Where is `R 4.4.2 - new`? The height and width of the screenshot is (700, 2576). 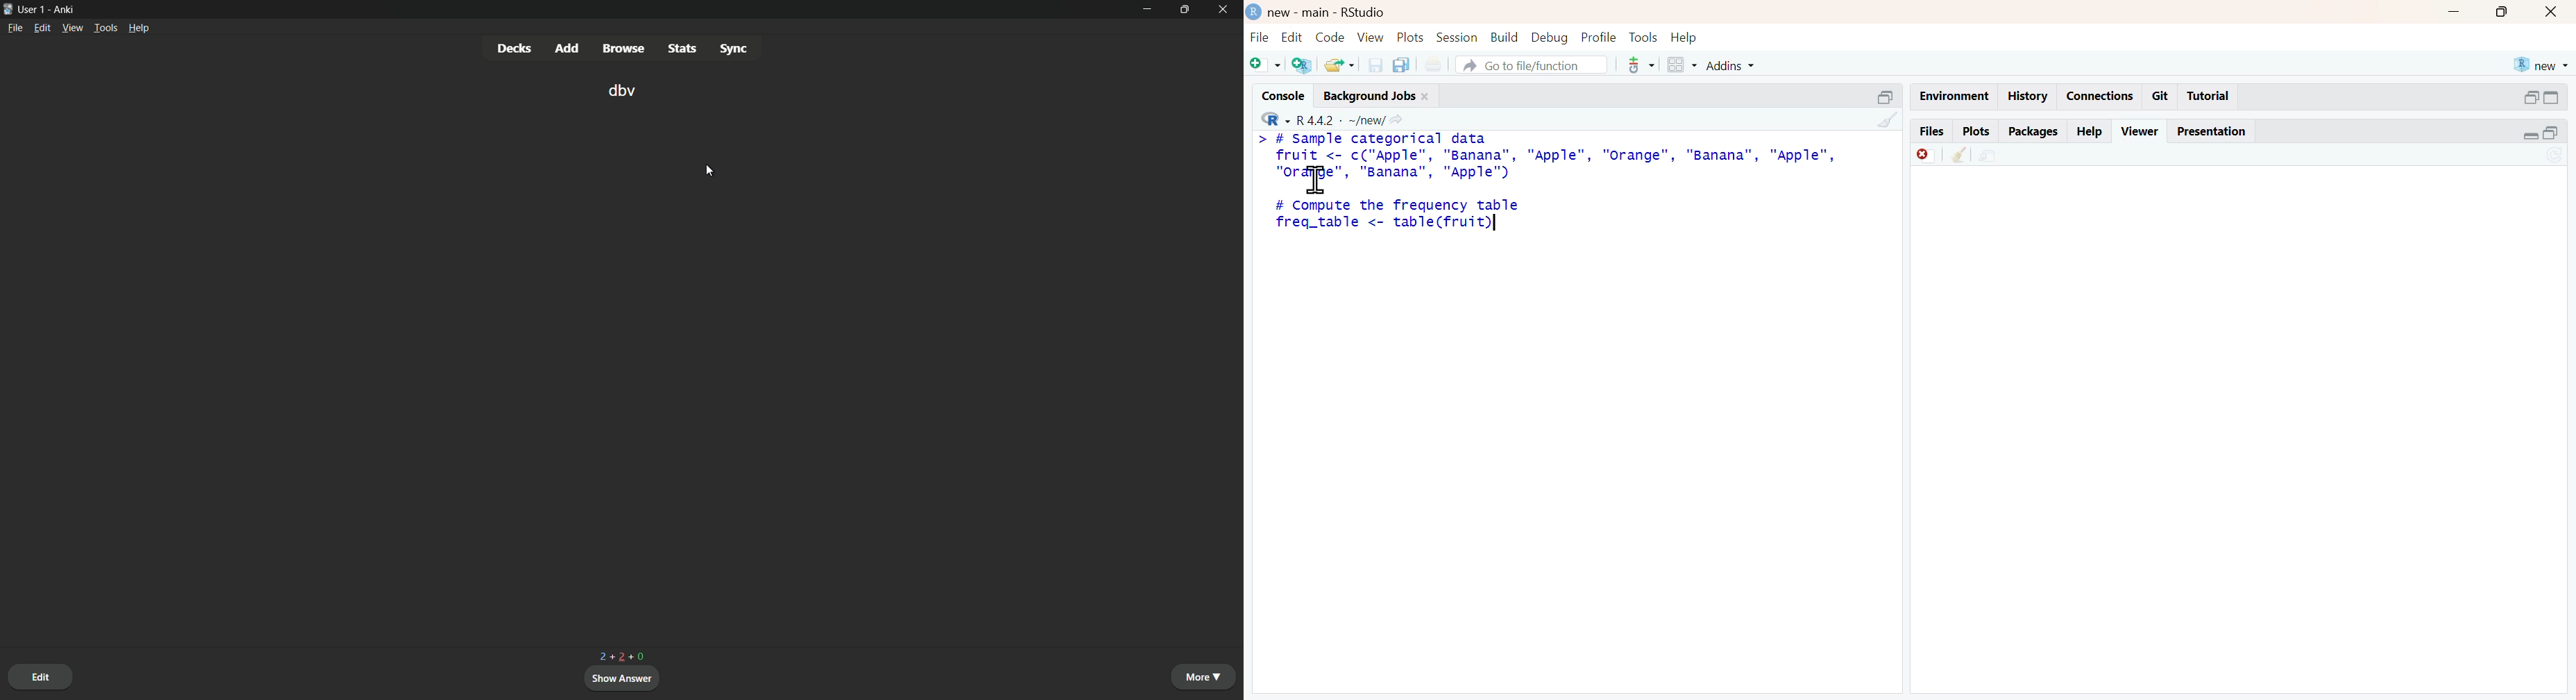
R 4.4.2 - new is located at coordinates (1318, 119).